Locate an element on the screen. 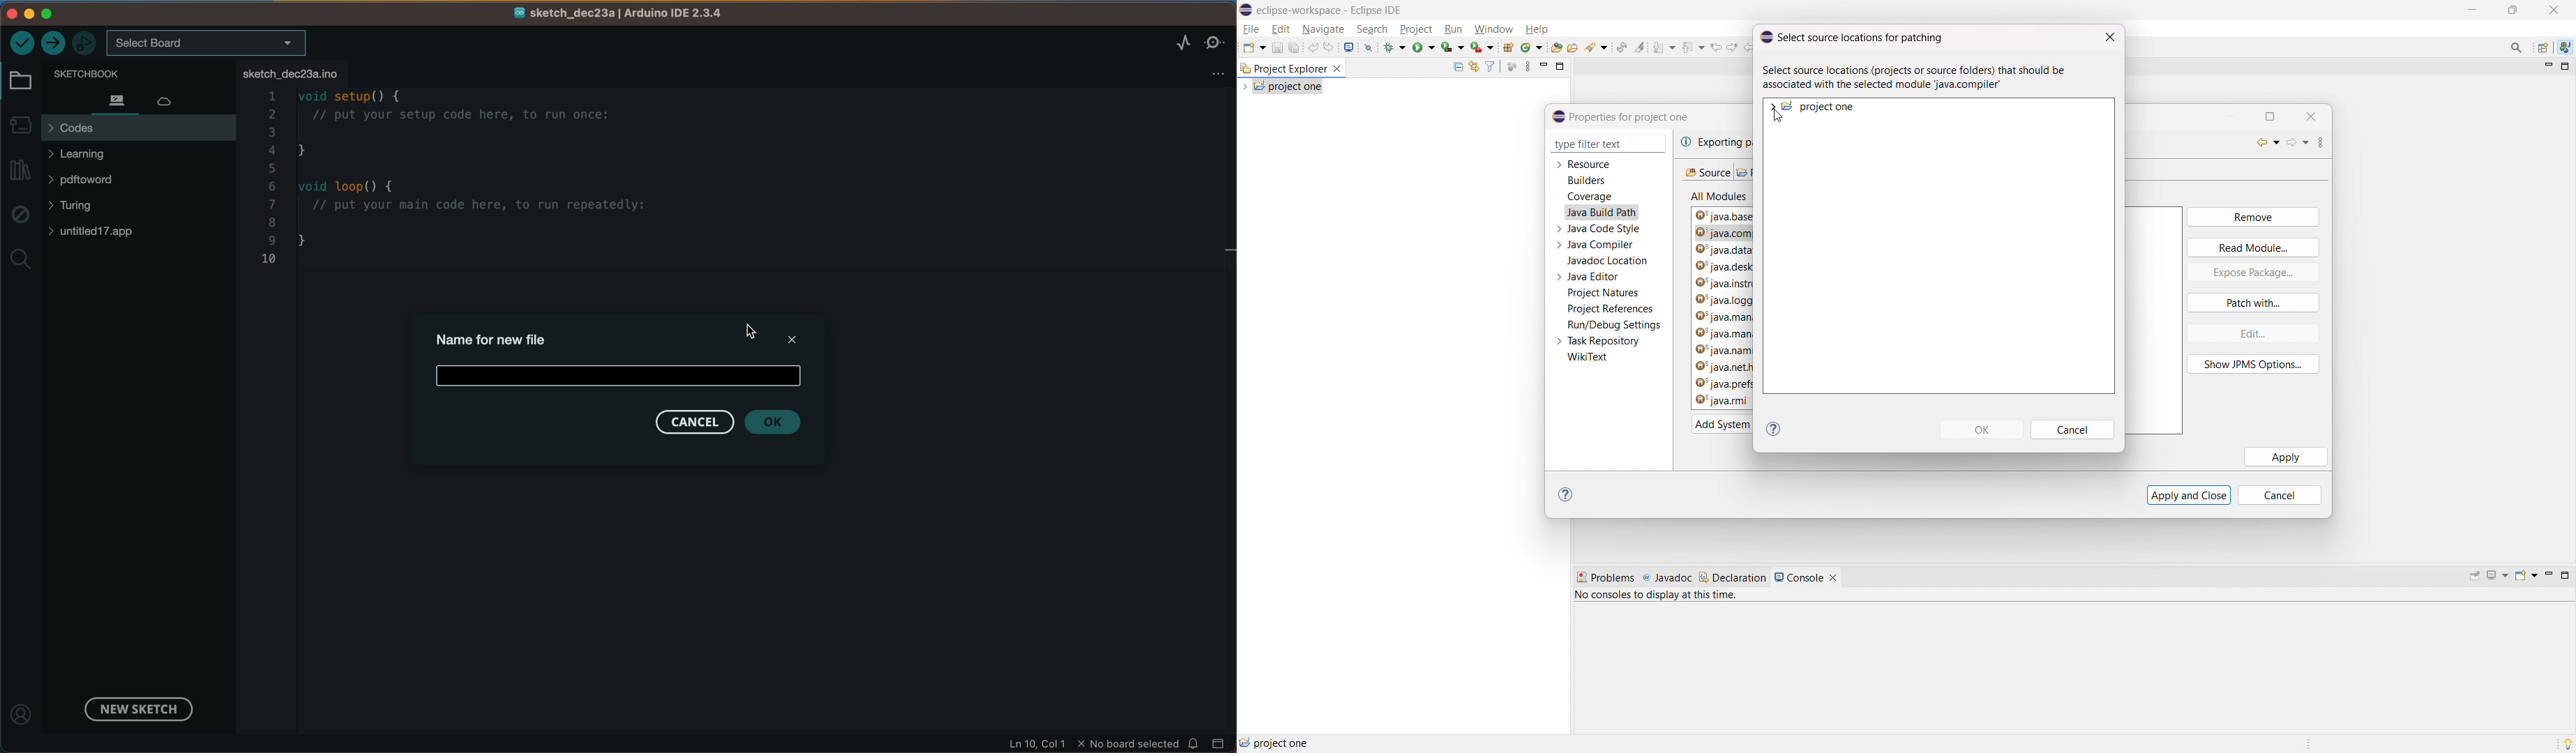 This screenshot has width=2576, height=756. board selecter is located at coordinates (207, 43).